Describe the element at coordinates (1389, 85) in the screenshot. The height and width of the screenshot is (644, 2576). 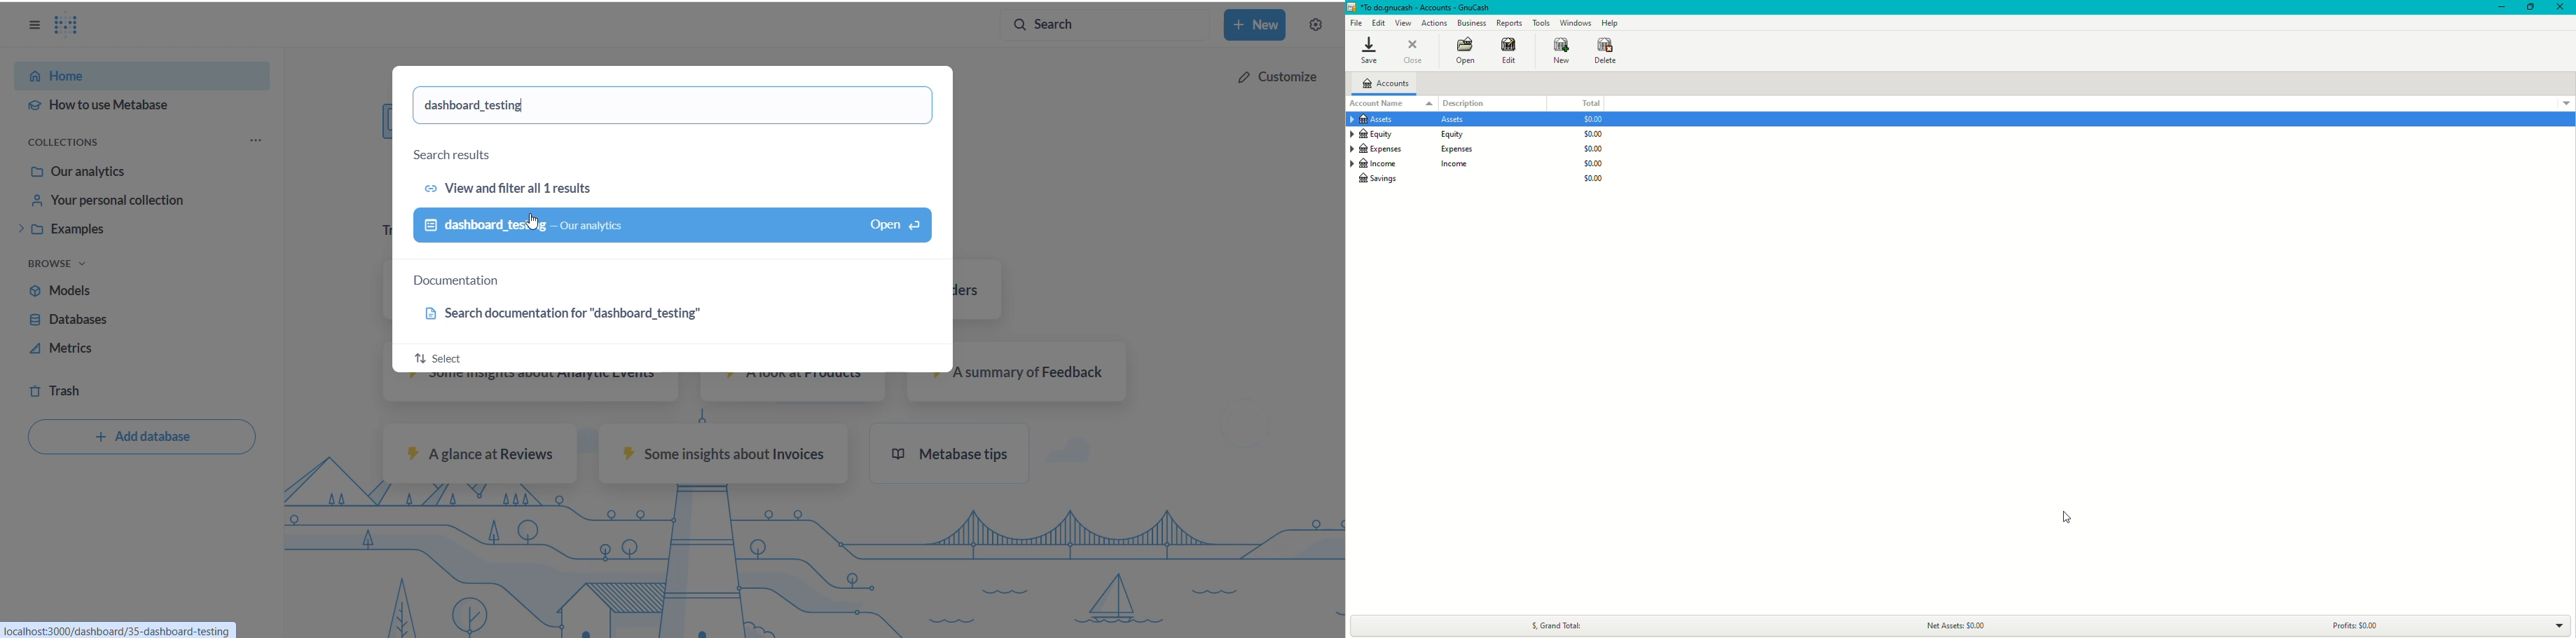
I see `Accounts` at that location.